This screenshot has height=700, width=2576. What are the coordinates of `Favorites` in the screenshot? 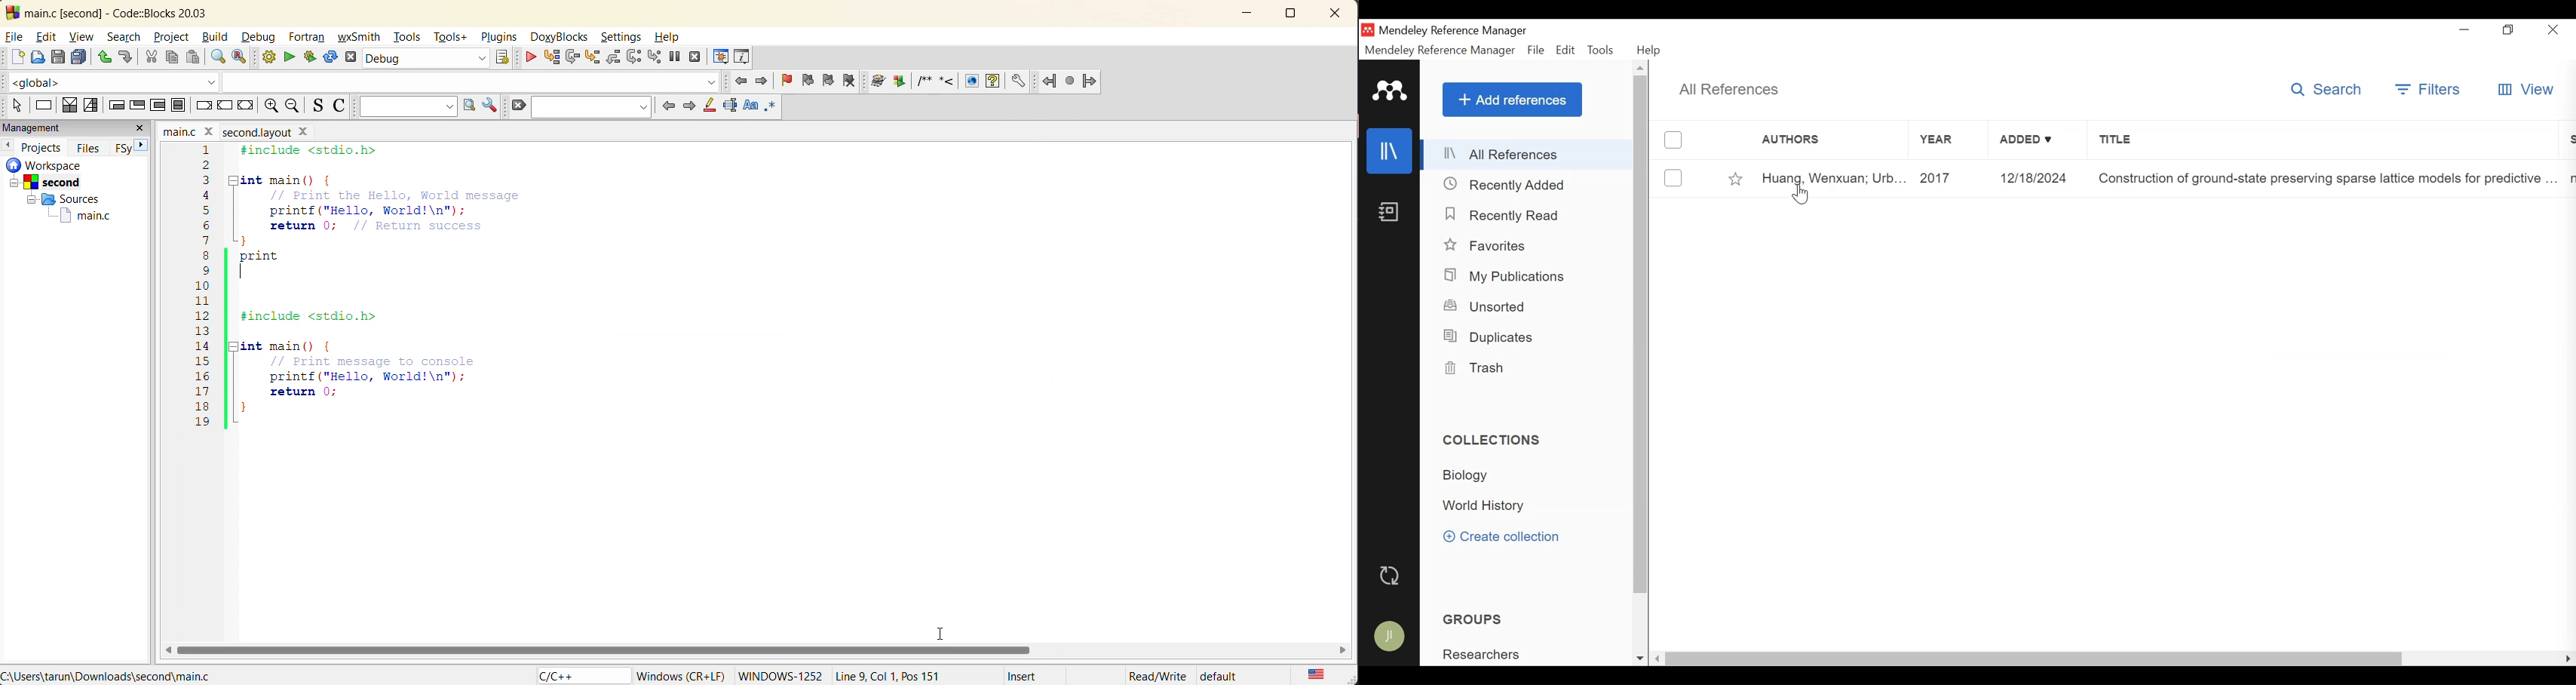 It's located at (1489, 245).